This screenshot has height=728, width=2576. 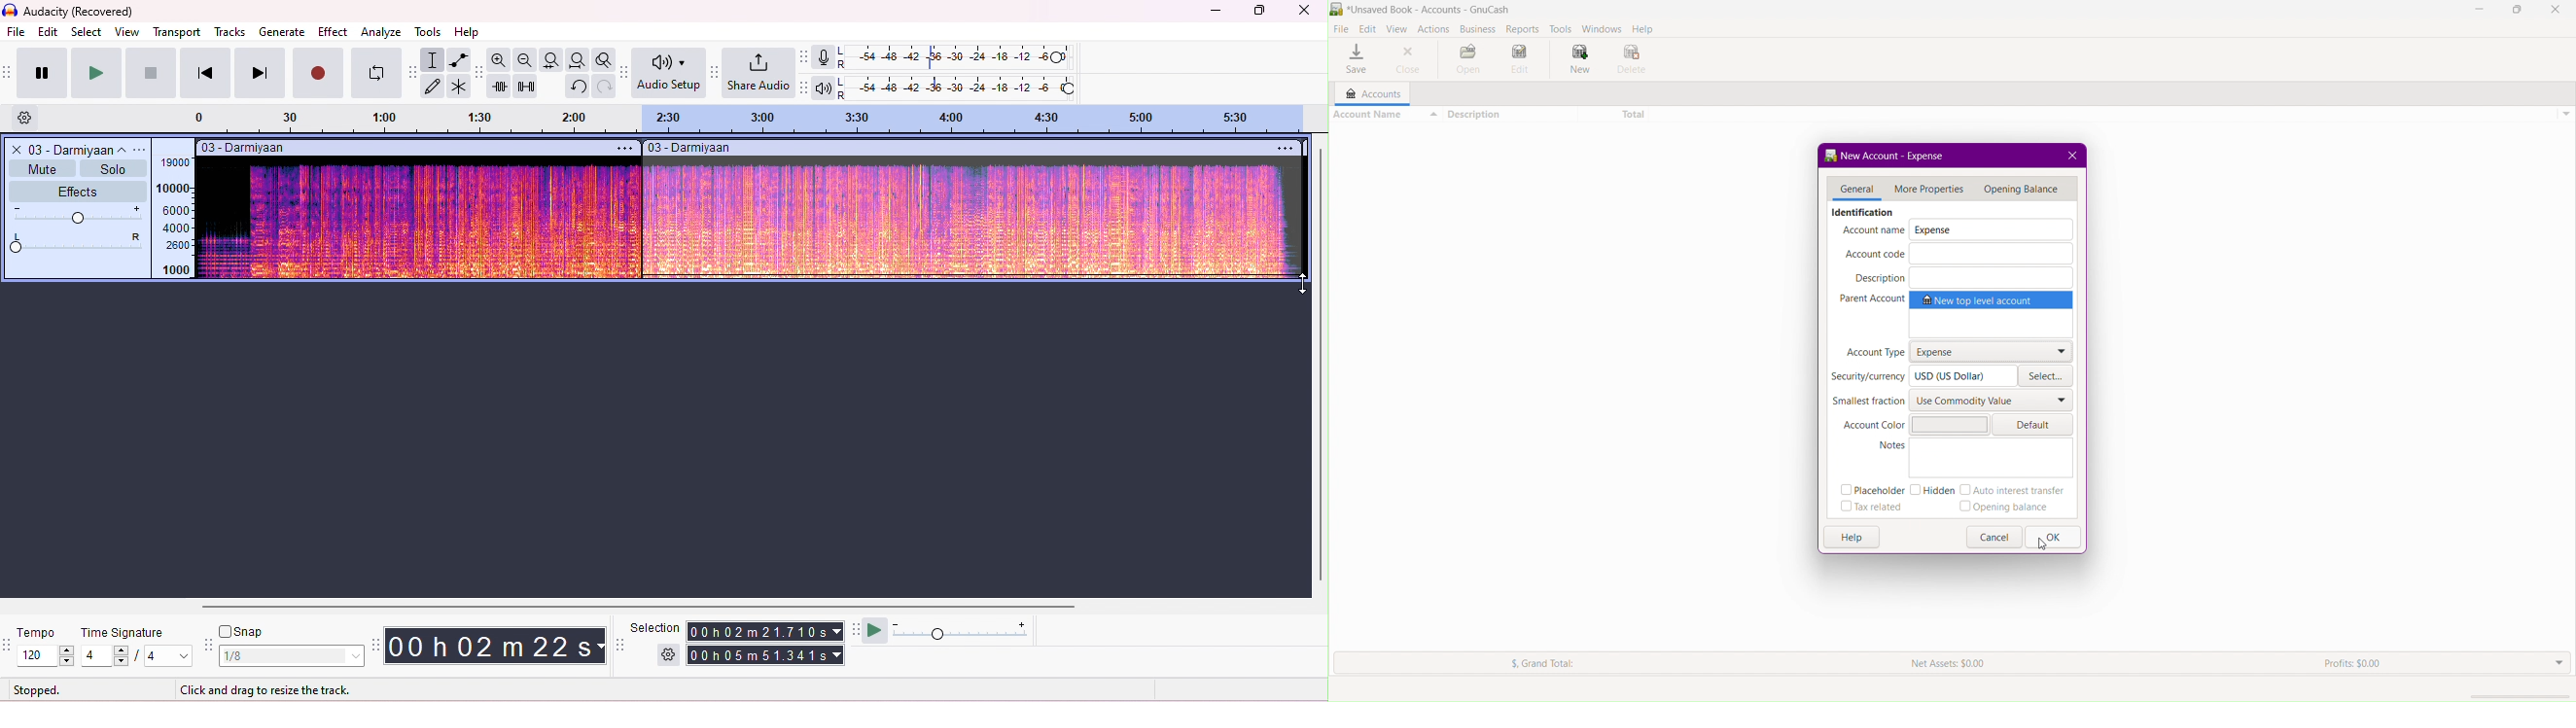 I want to click on tempo, so click(x=38, y=633).